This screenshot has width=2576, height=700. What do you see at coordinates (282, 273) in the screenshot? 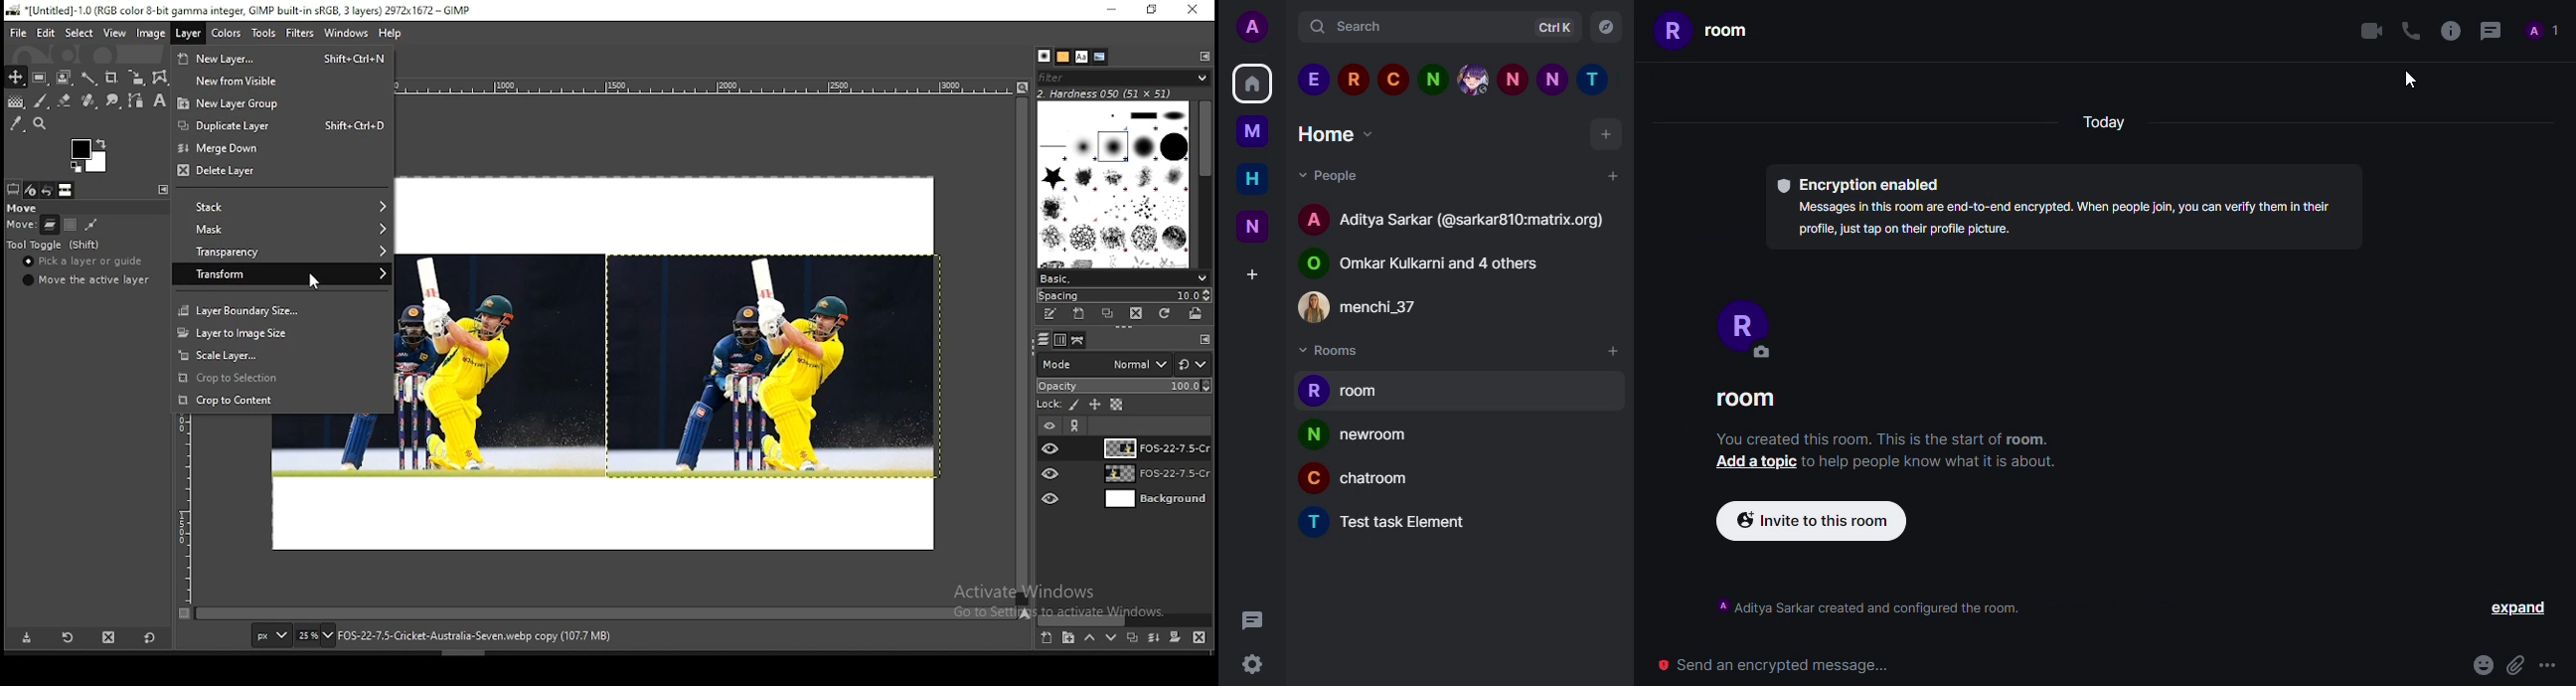
I see `transform` at bounding box center [282, 273].